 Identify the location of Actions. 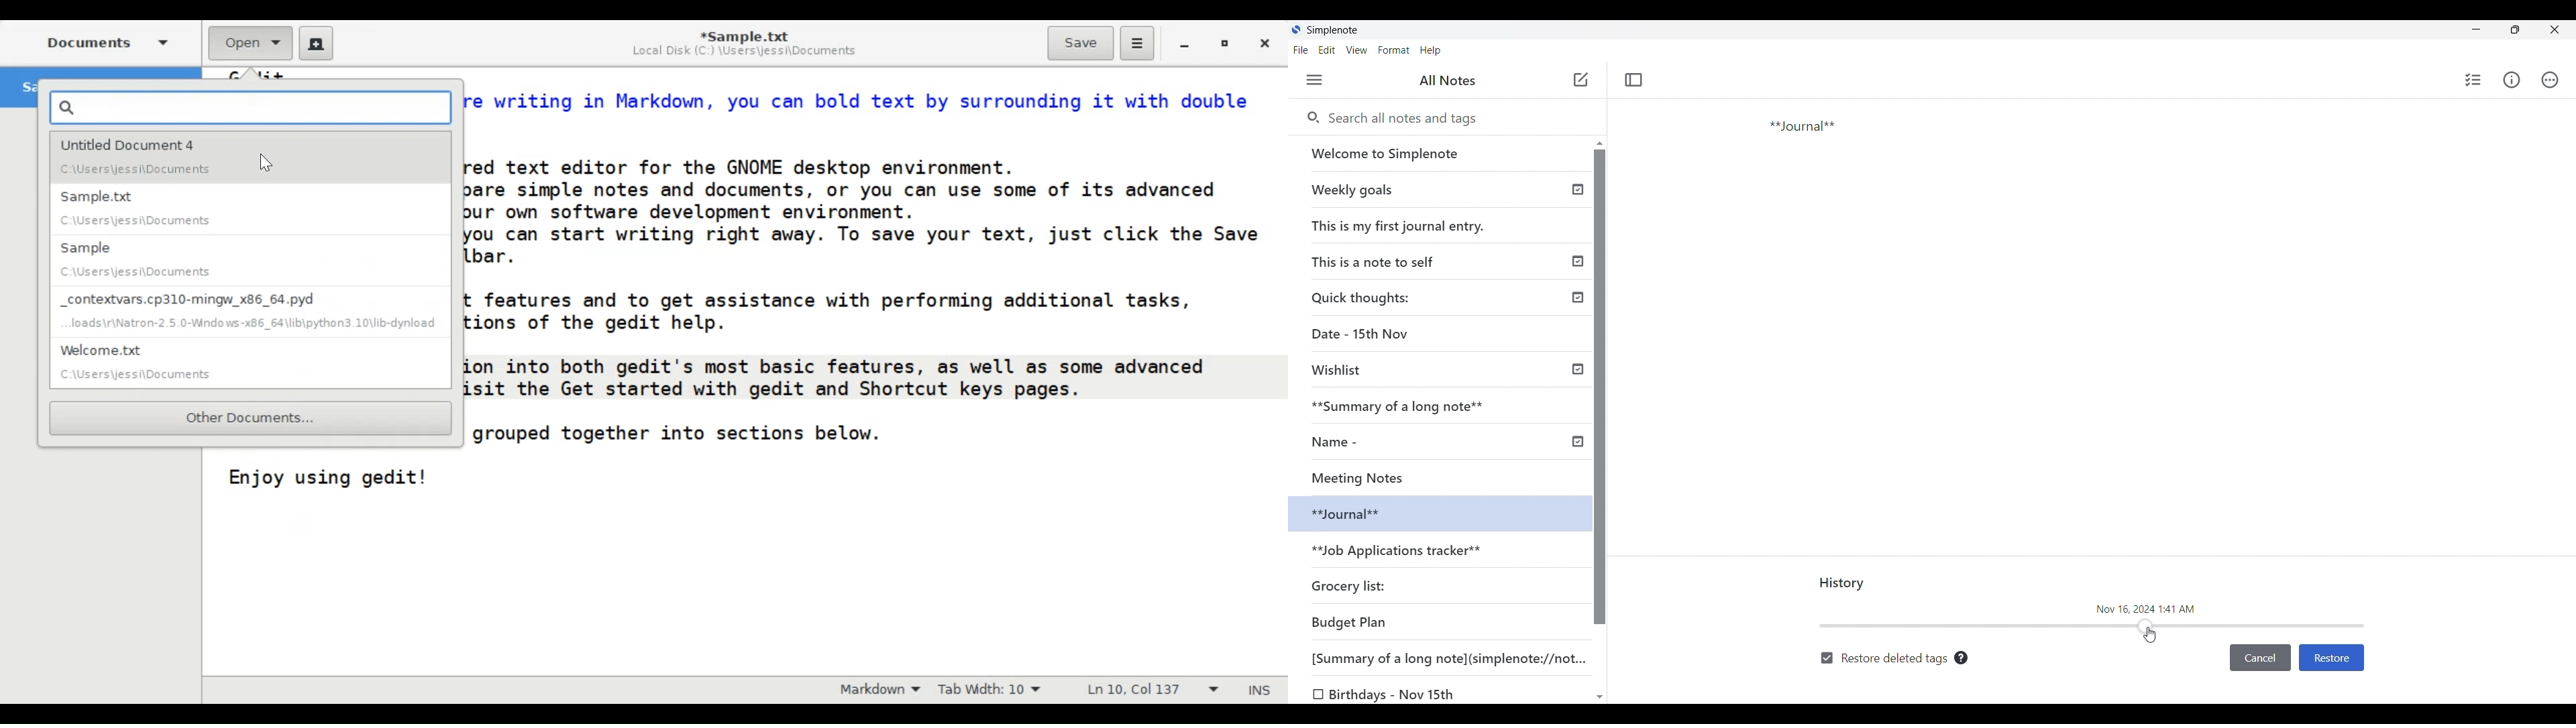
(2550, 80).